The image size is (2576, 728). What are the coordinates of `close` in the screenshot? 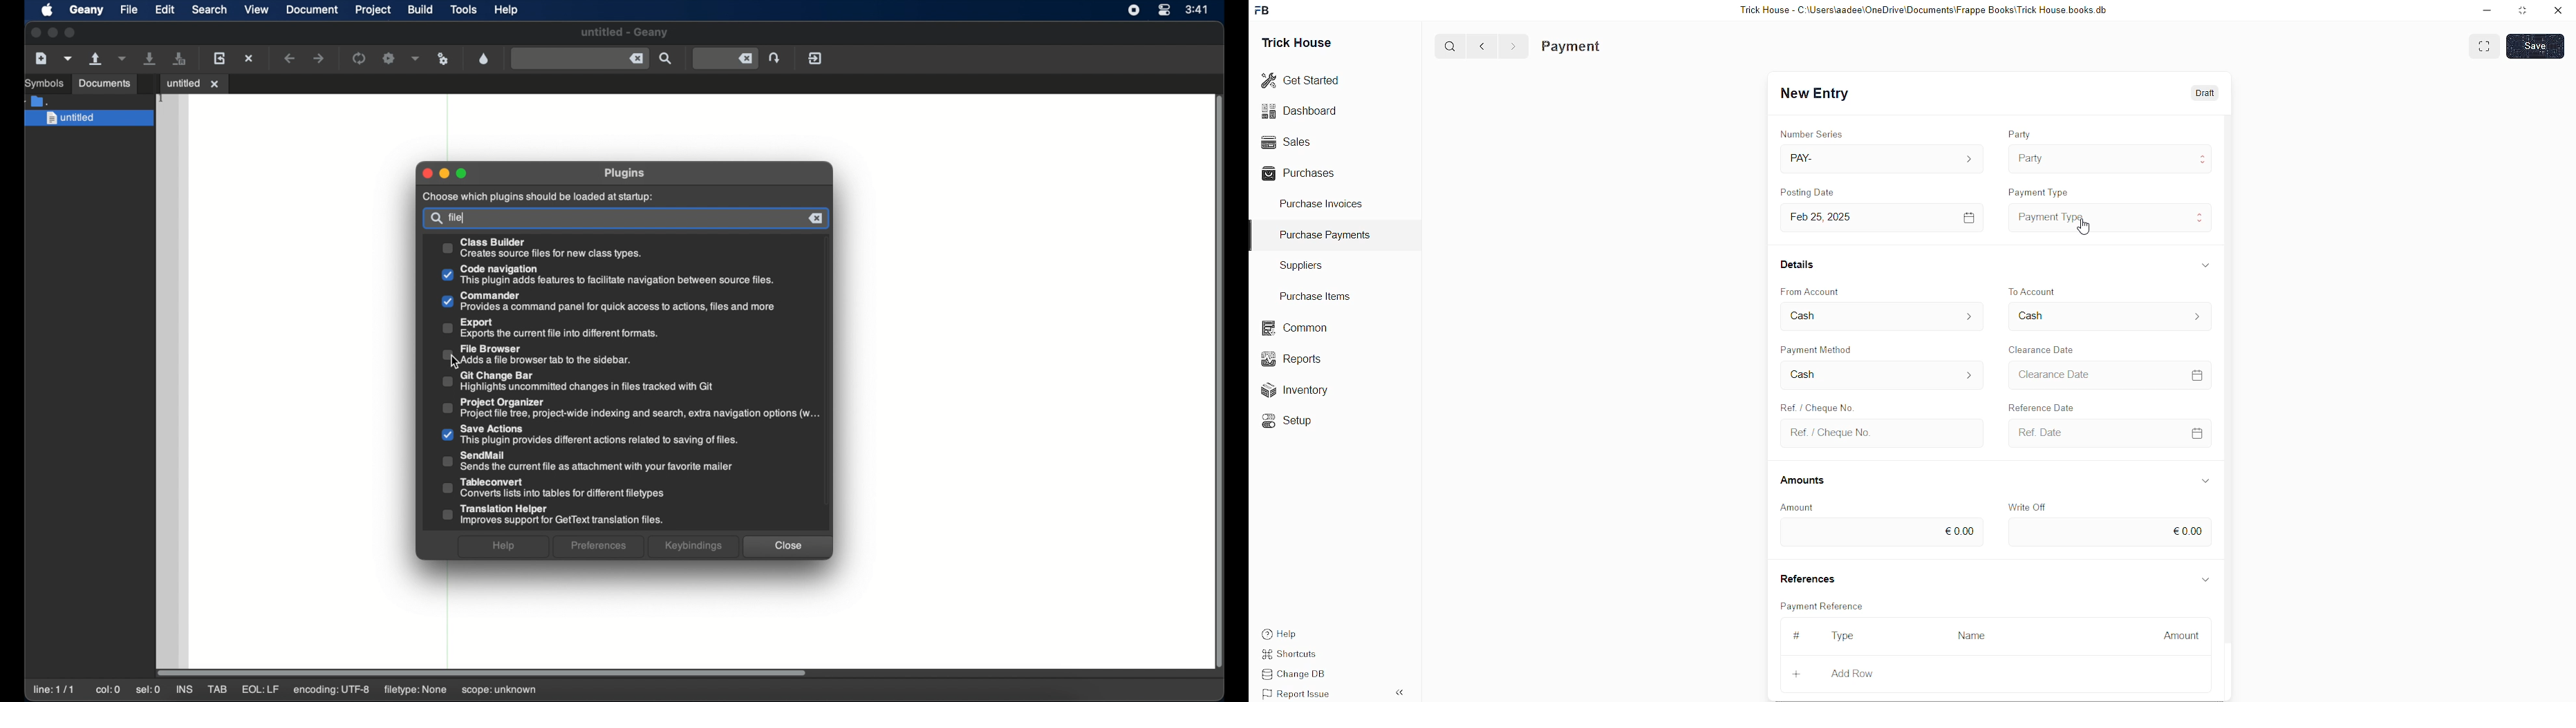 It's located at (2558, 10).